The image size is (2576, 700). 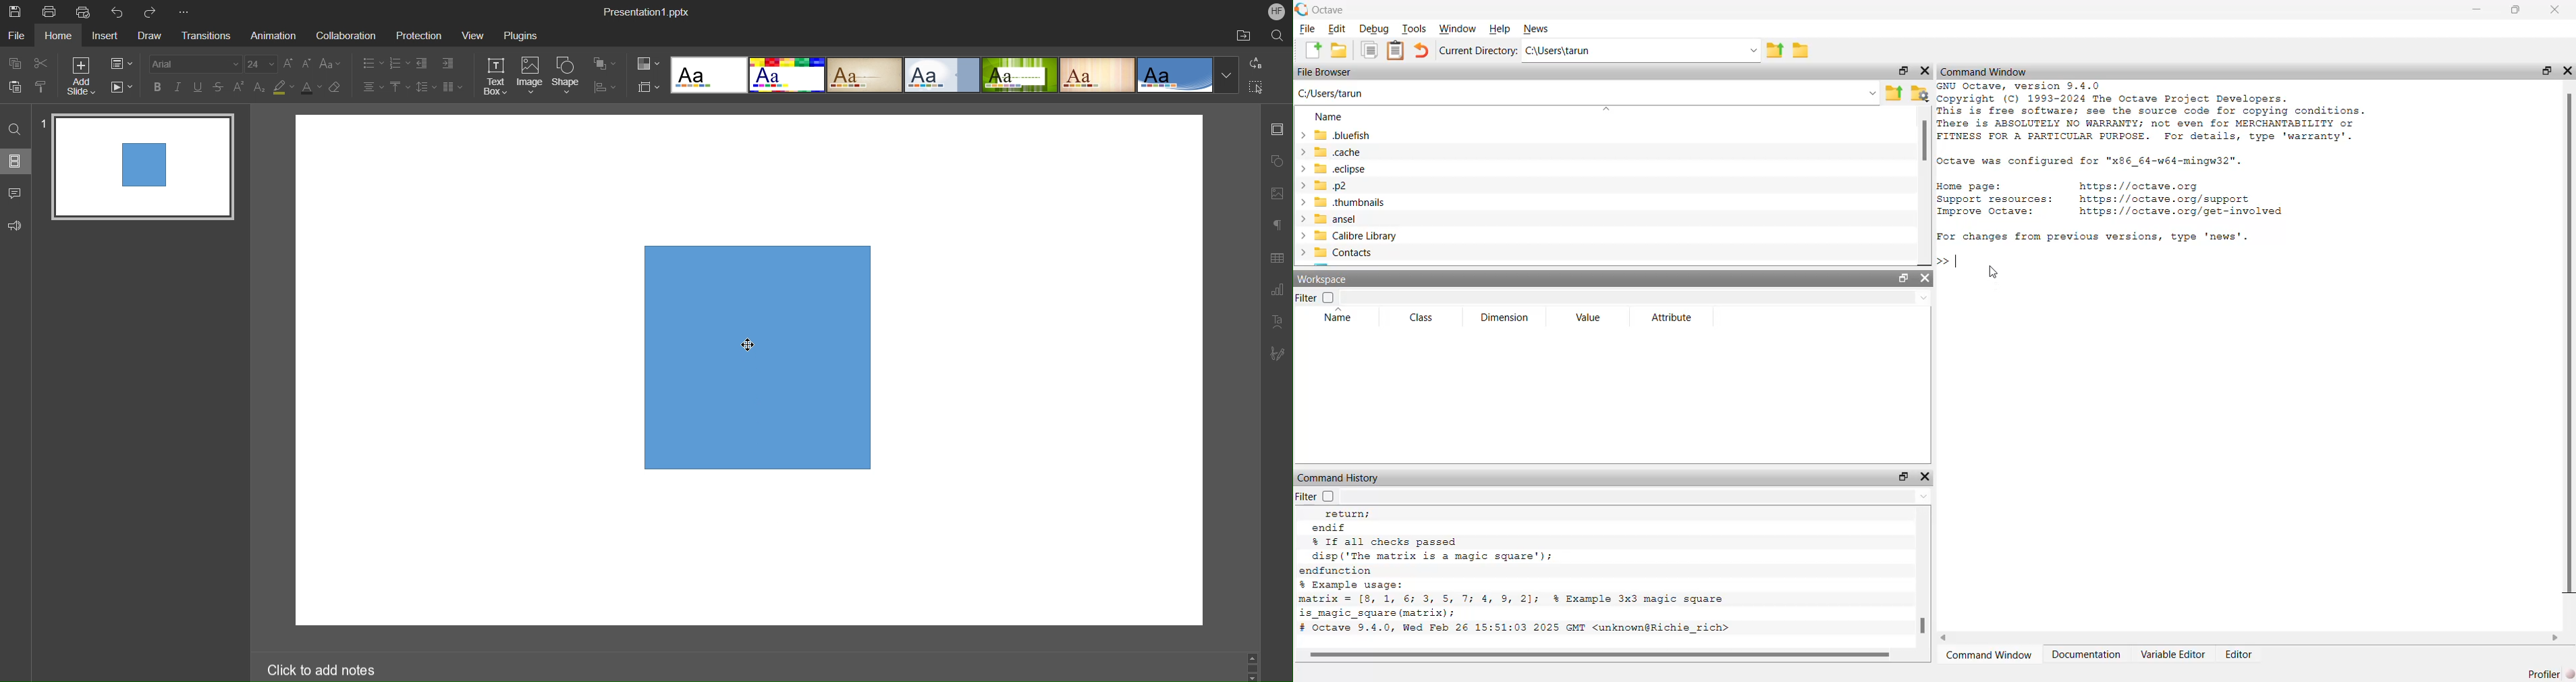 What do you see at coordinates (2555, 639) in the screenshot?
I see `scroll right` at bounding box center [2555, 639].